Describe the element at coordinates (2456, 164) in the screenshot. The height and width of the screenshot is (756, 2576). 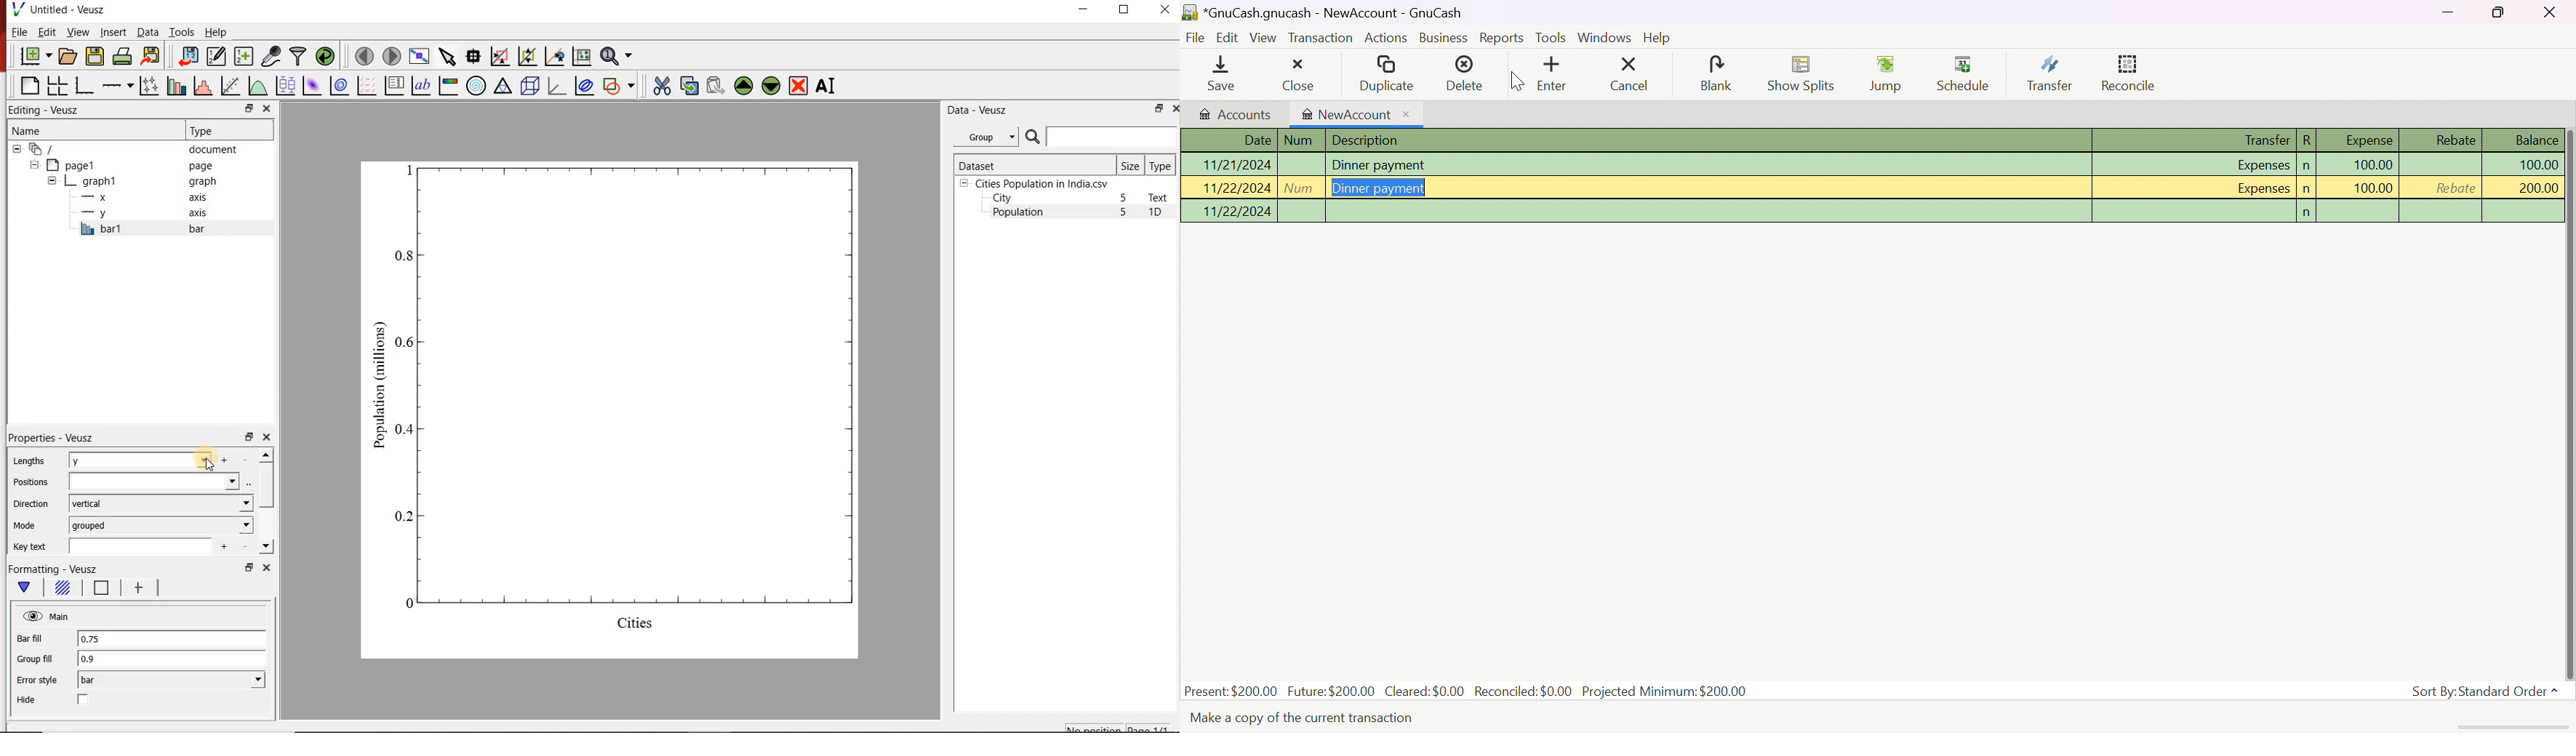
I see `Rebate` at that location.